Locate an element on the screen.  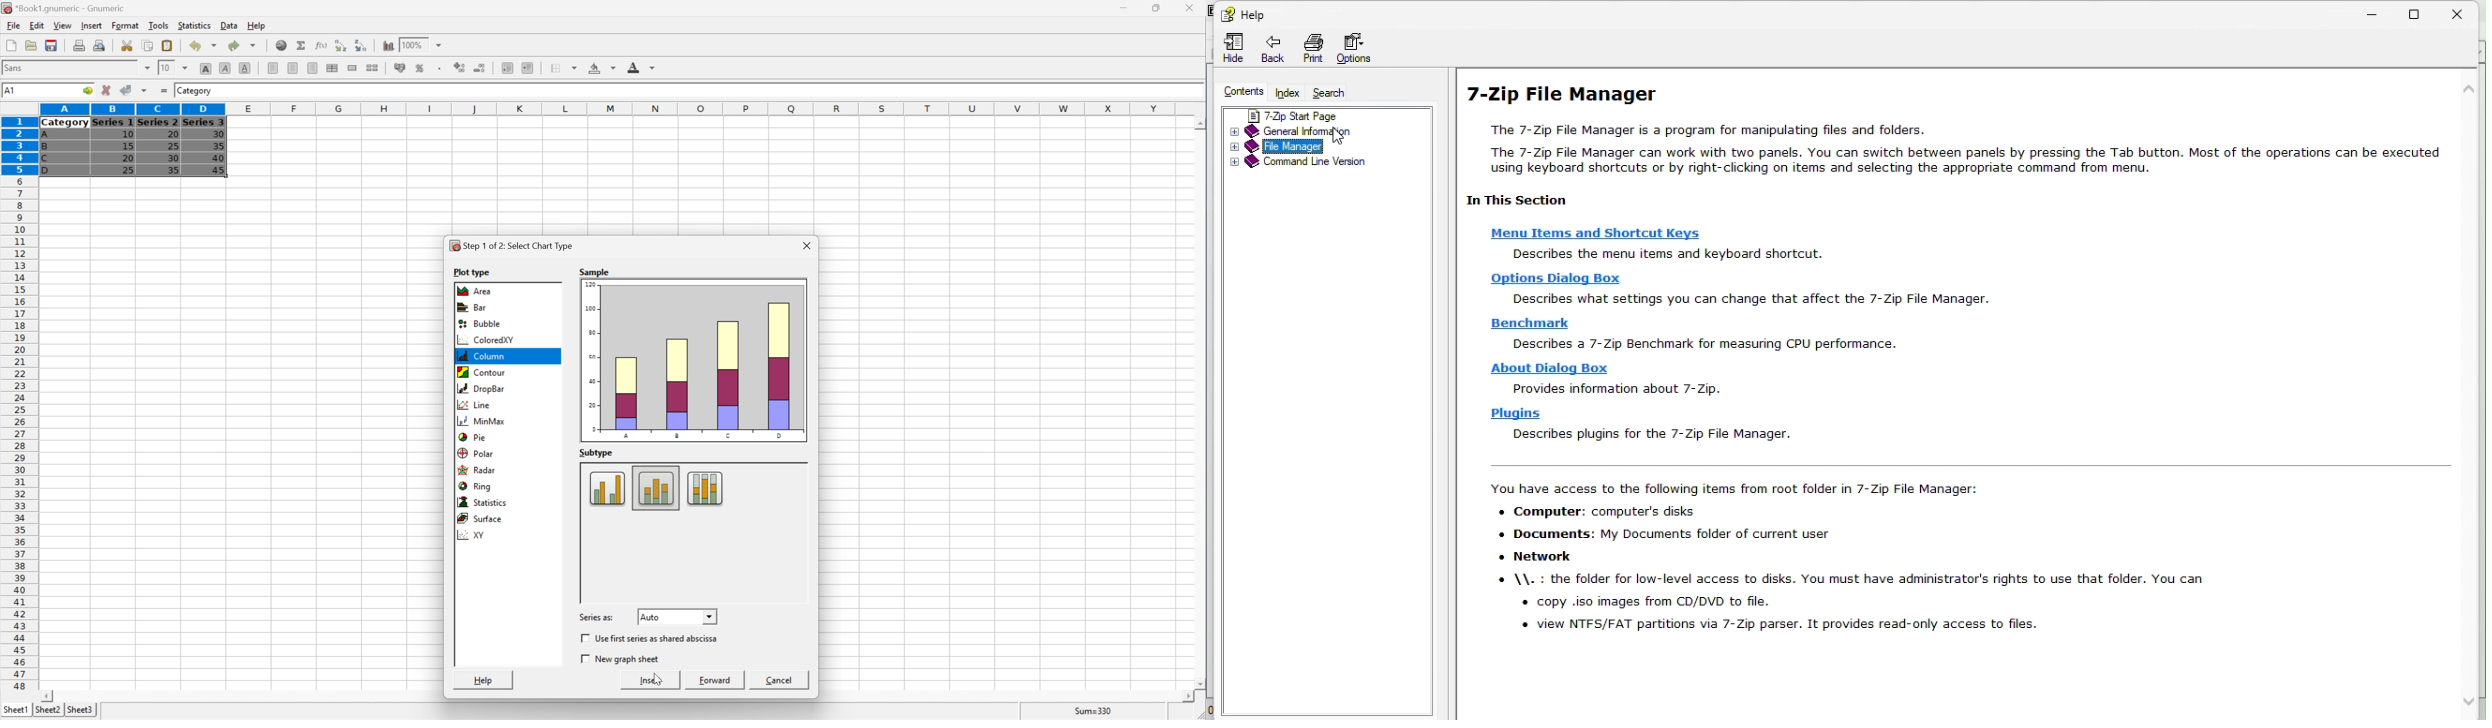
Cancel is located at coordinates (783, 680).